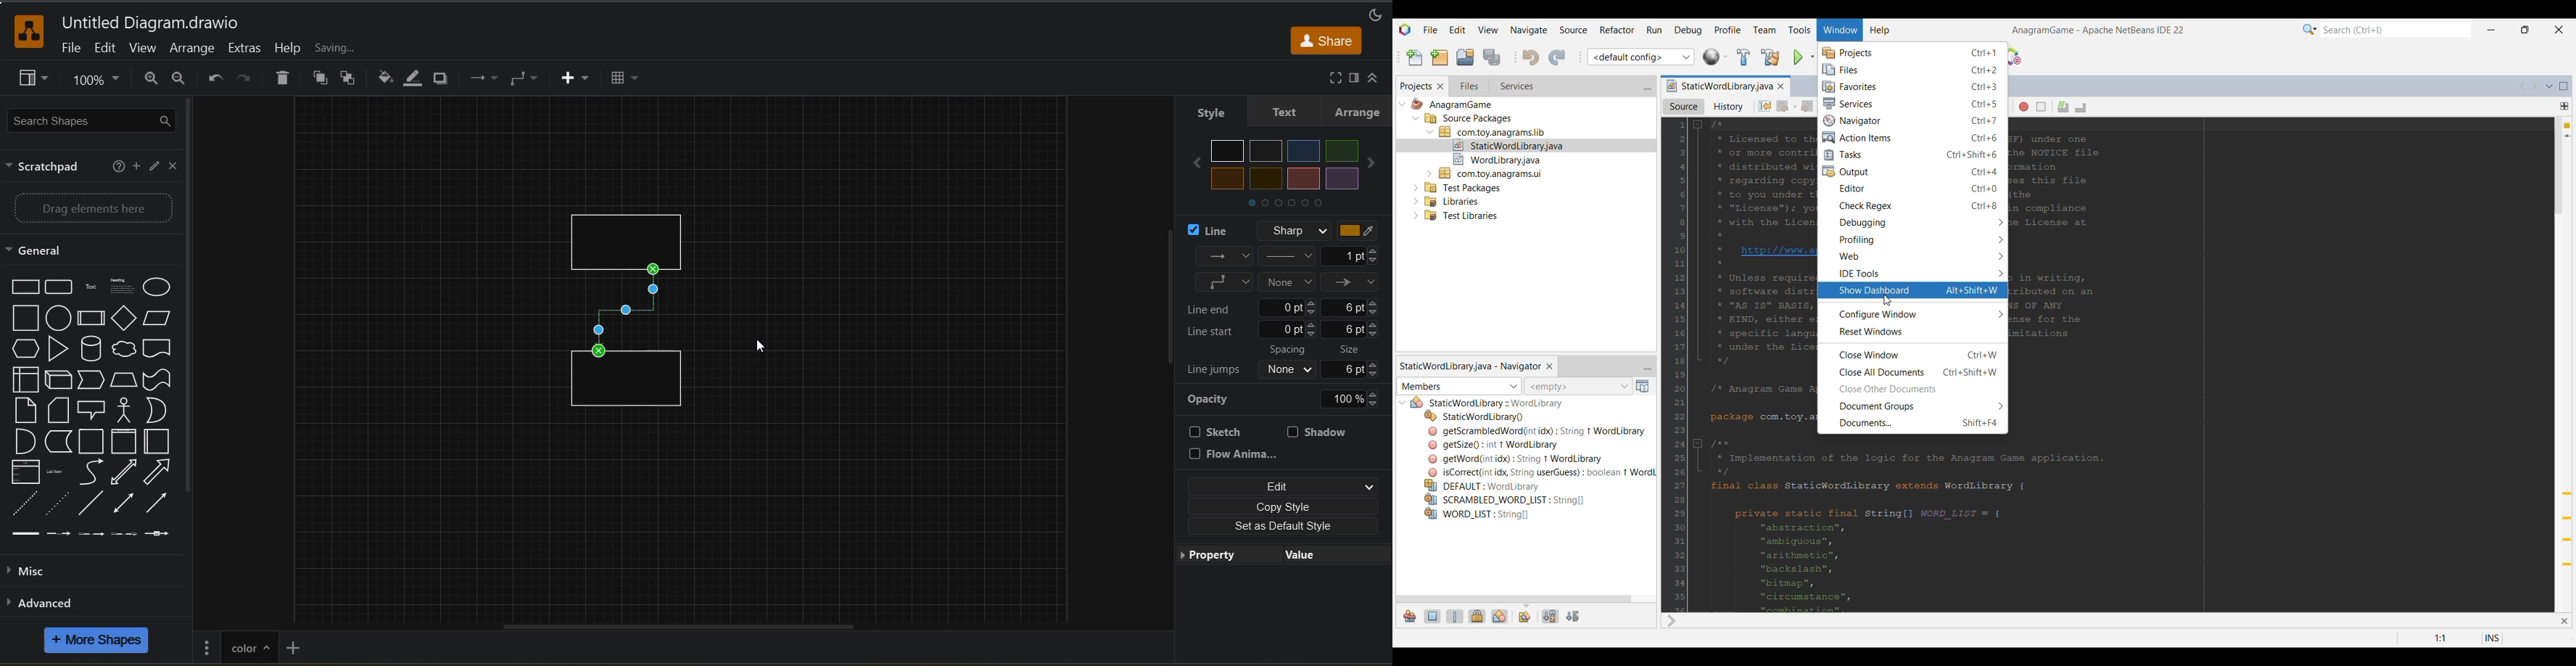 This screenshot has width=2576, height=672. What do you see at coordinates (125, 318) in the screenshot?
I see `Diamond` at bounding box center [125, 318].